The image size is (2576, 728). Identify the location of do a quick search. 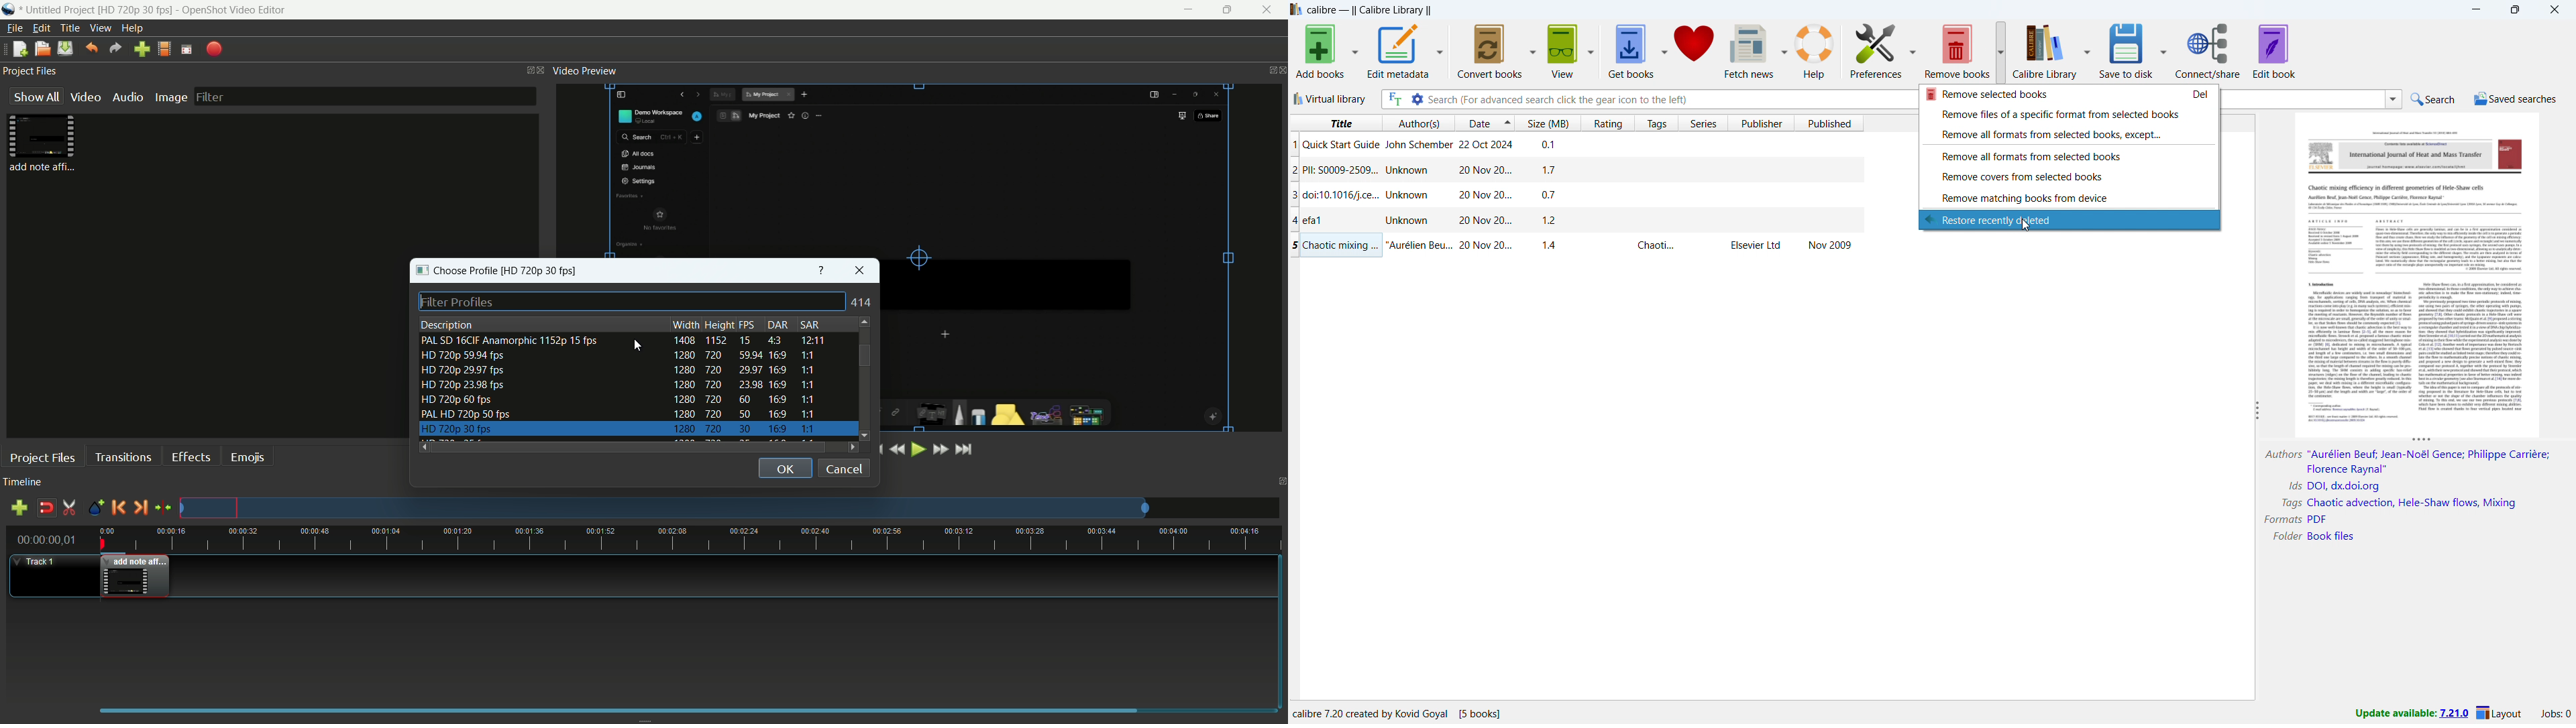
(2434, 100).